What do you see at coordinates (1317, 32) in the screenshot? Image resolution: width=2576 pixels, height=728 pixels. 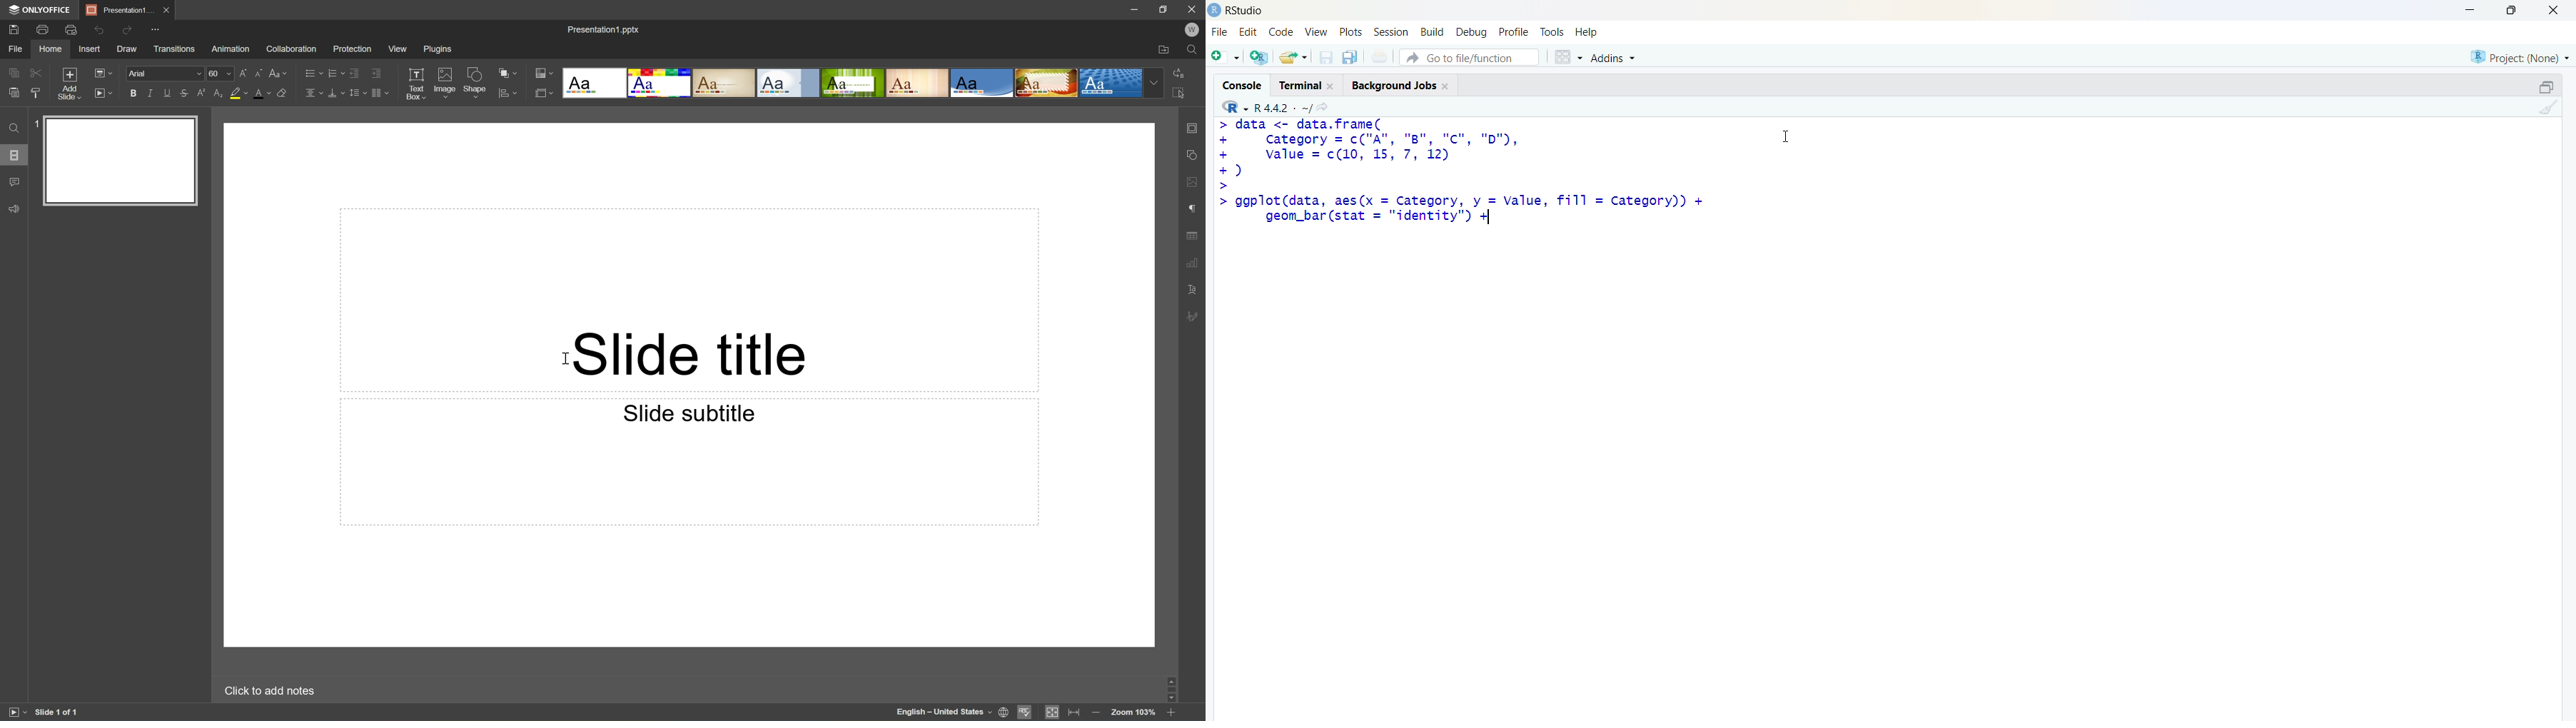 I see `View` at bounding box center [1317, 32].